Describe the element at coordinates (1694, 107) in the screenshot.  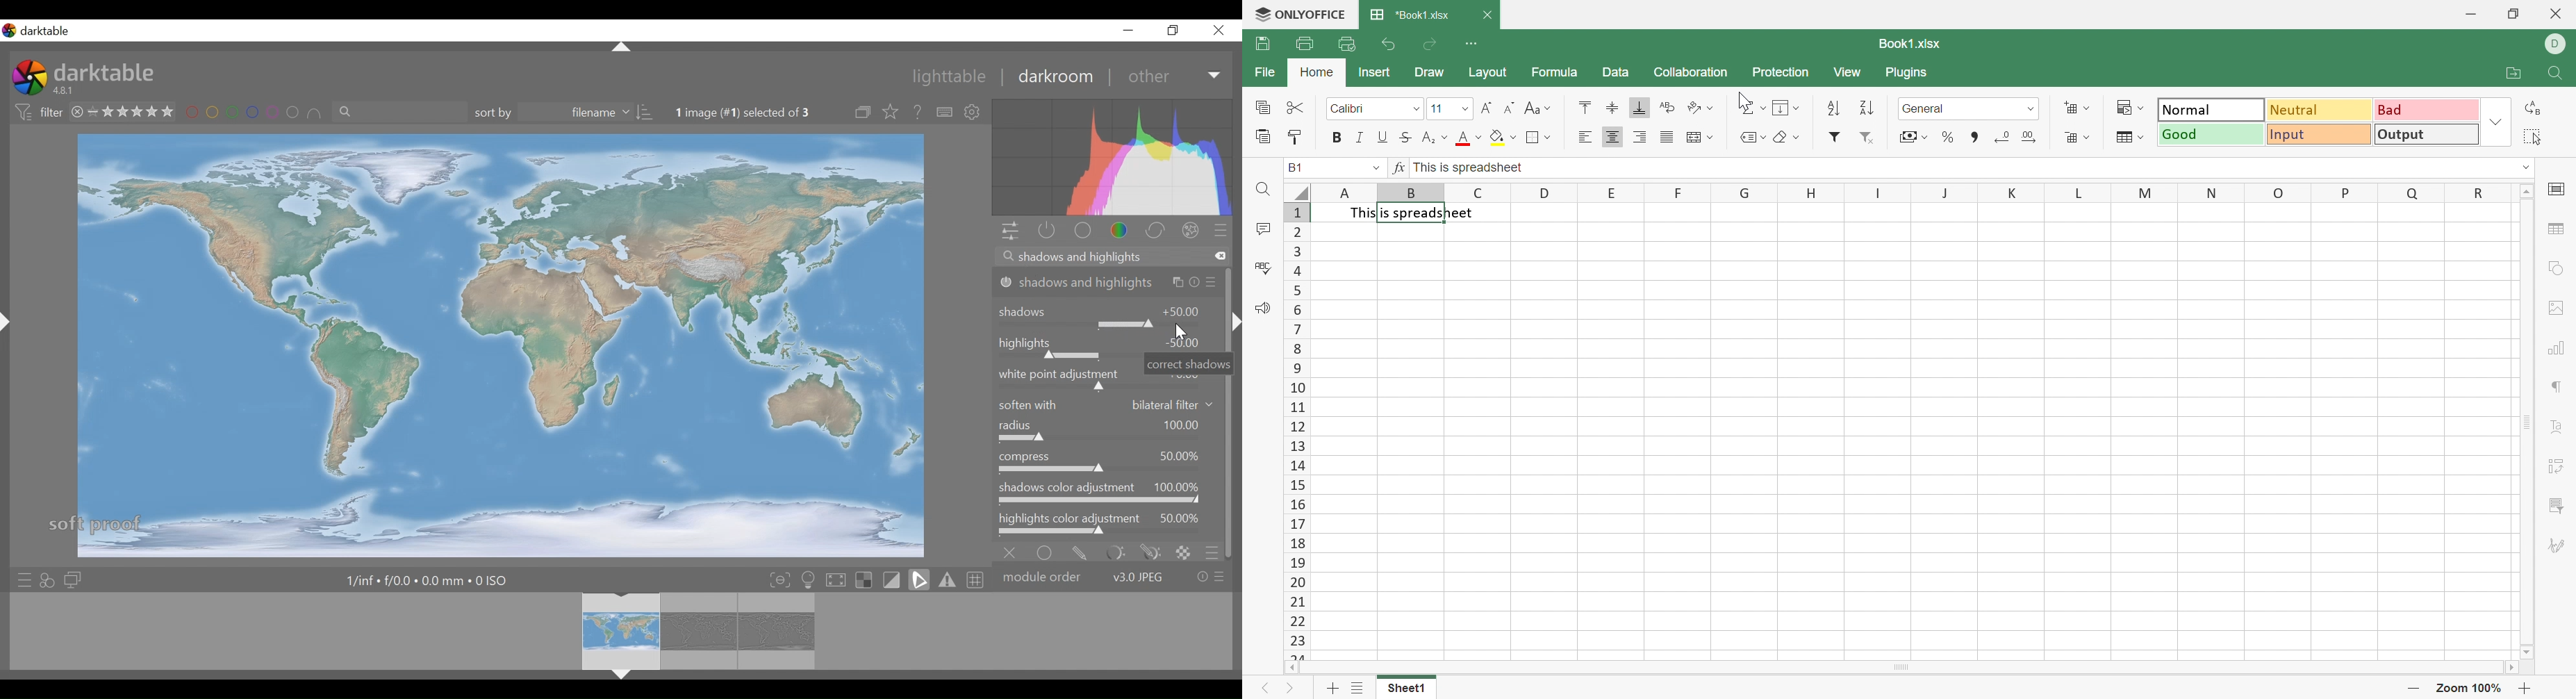
I see `Orientation` at that location.